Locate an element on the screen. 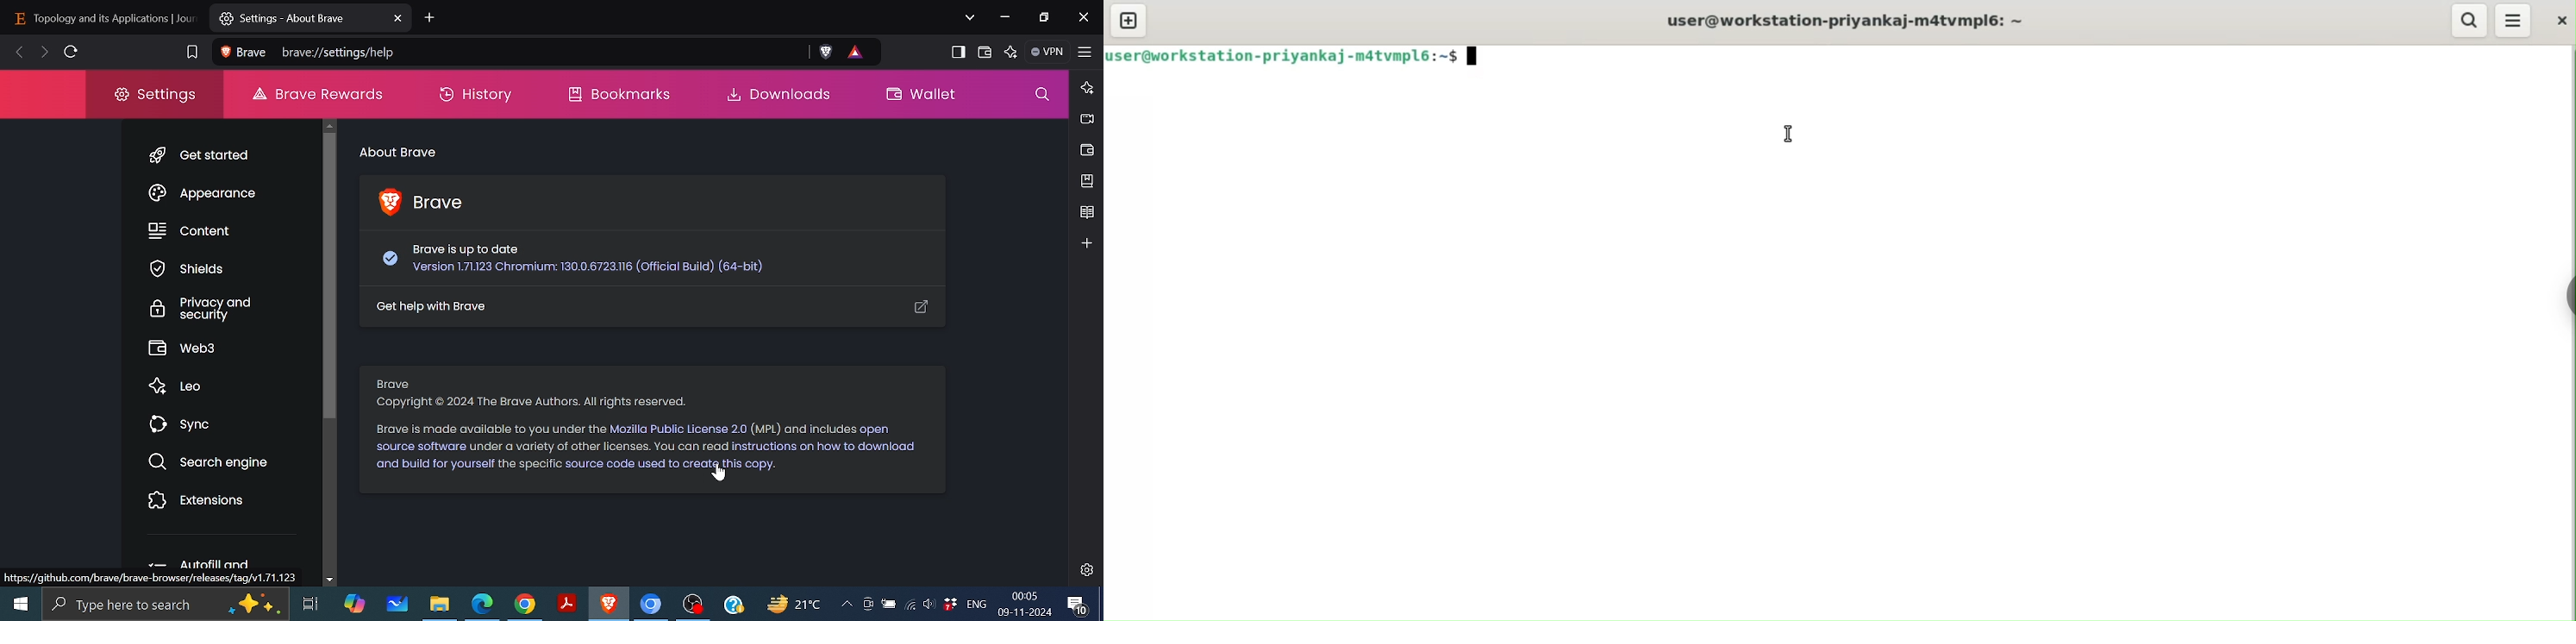 The height and width of the screenshot is (644, 2576). close is located at coordinates (2560, 22).